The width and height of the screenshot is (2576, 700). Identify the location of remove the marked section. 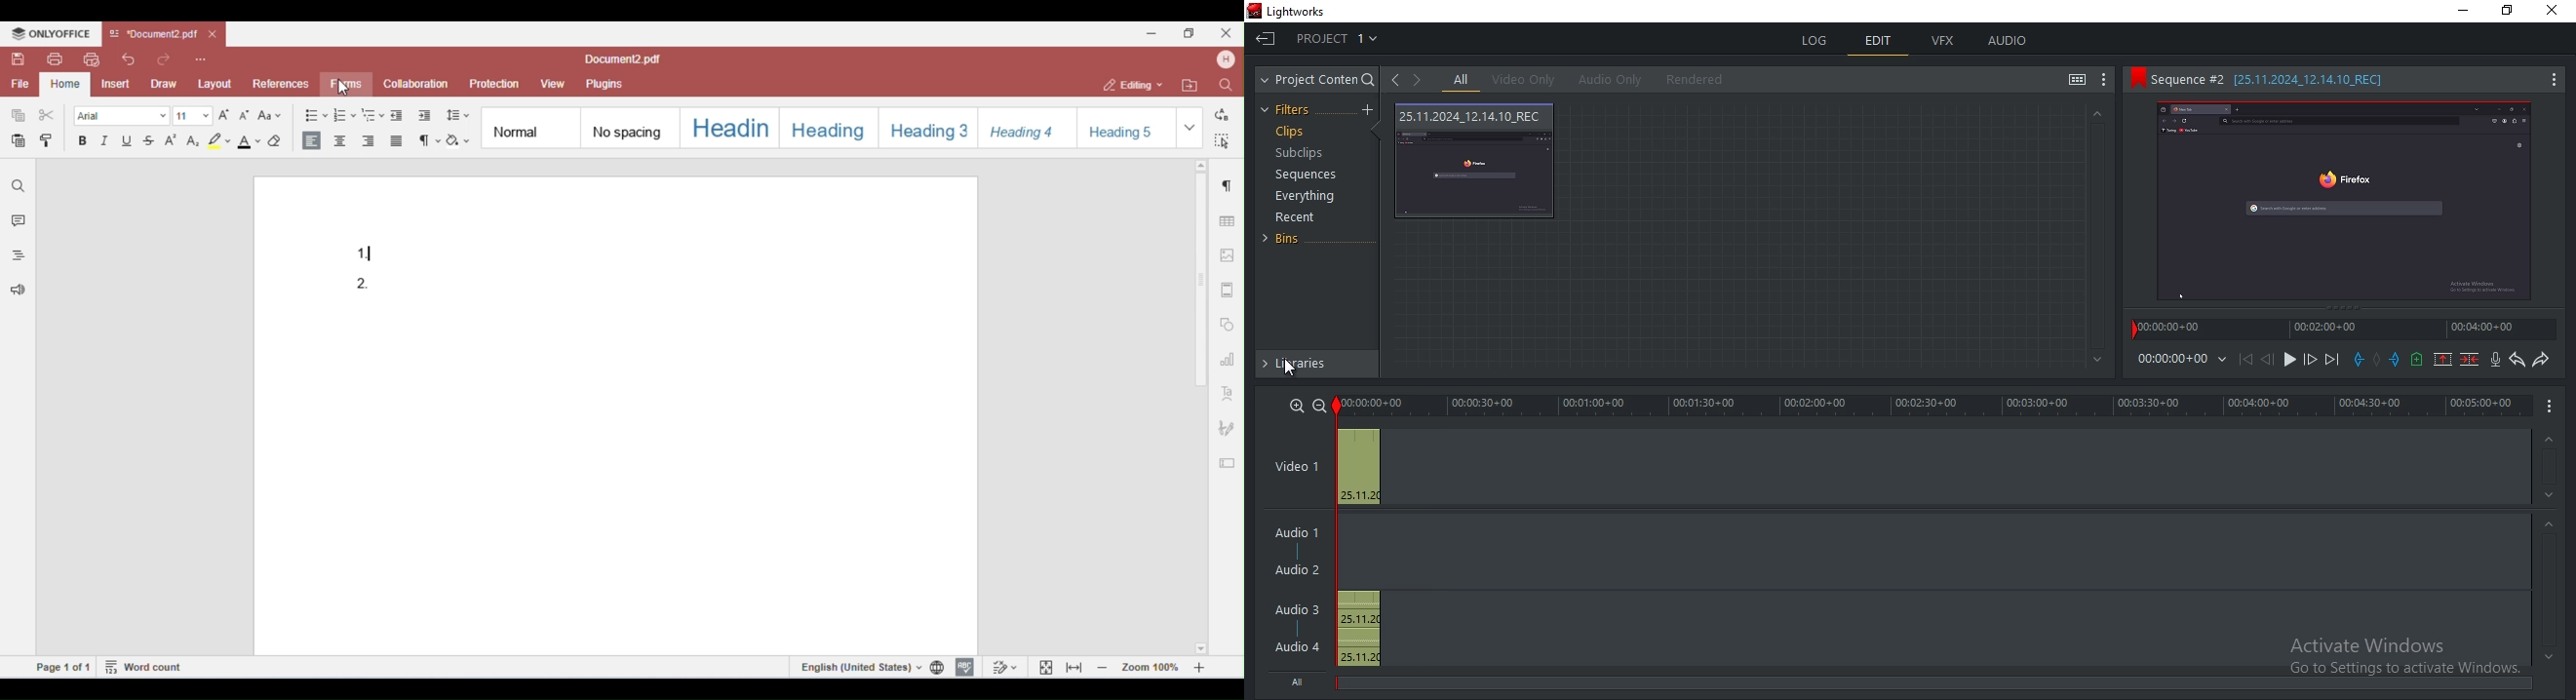
(2443, 360).